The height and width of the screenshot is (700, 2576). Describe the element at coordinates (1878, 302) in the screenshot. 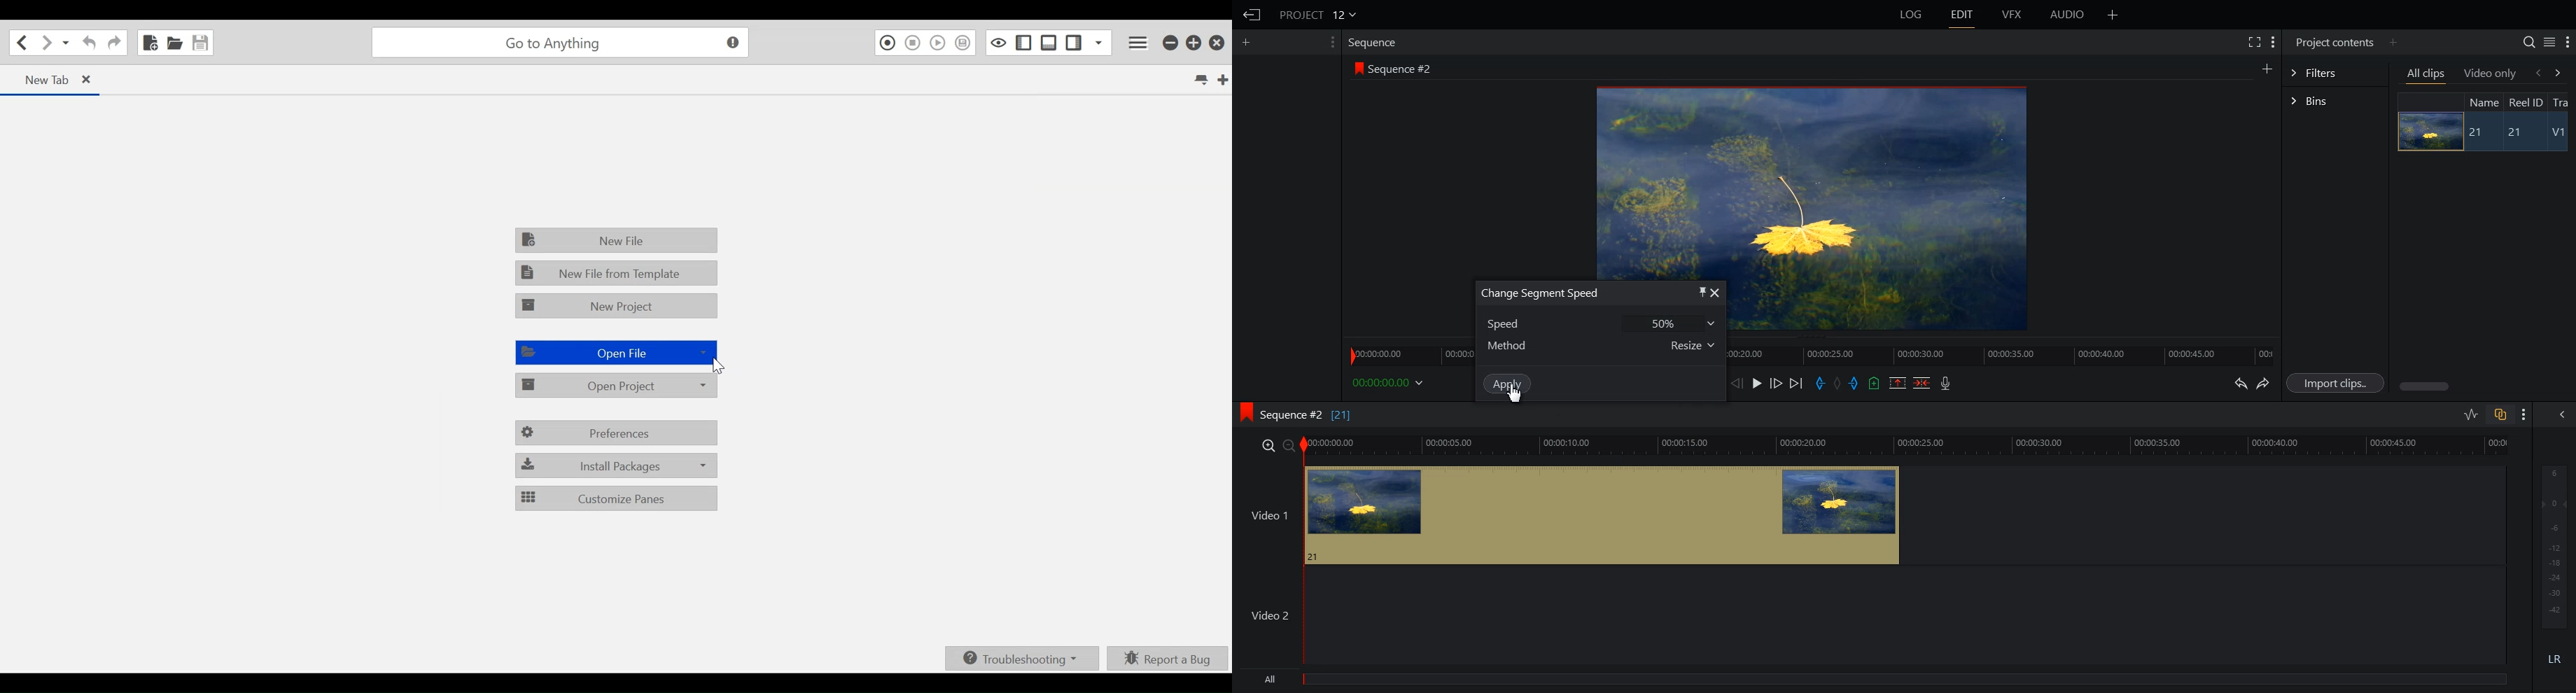

I see `video preview` at that location.